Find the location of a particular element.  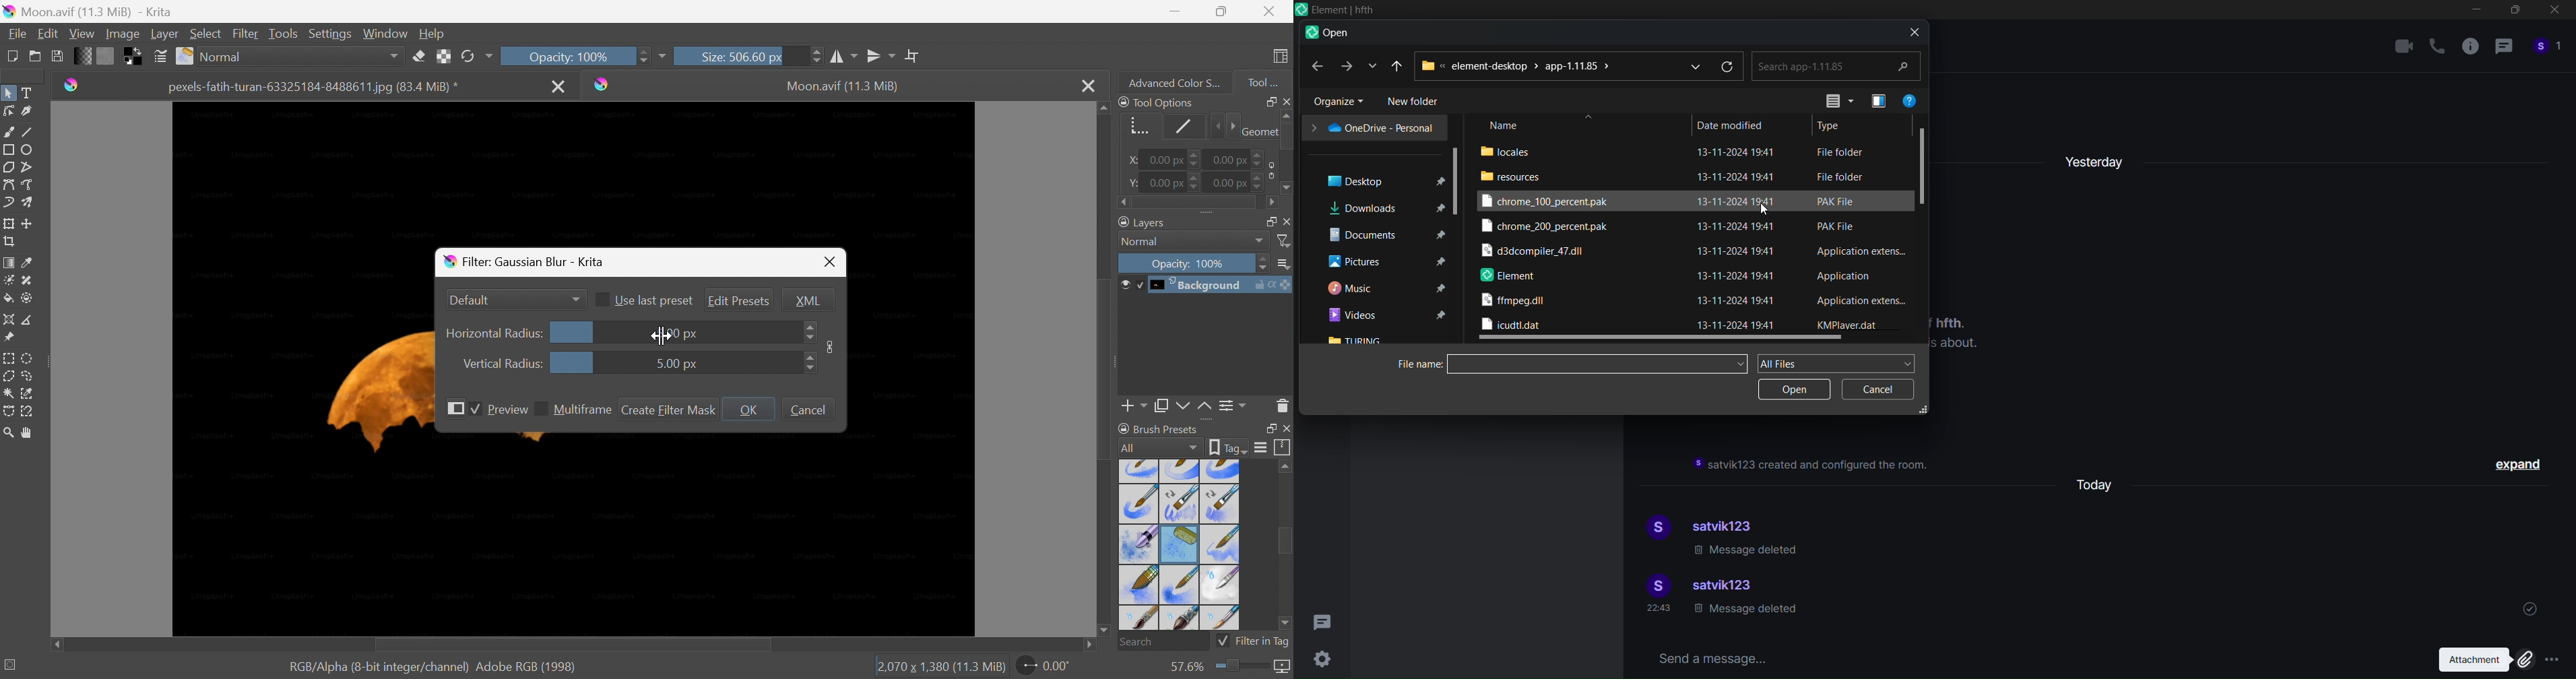

view is located at coordinates (1833, 100).